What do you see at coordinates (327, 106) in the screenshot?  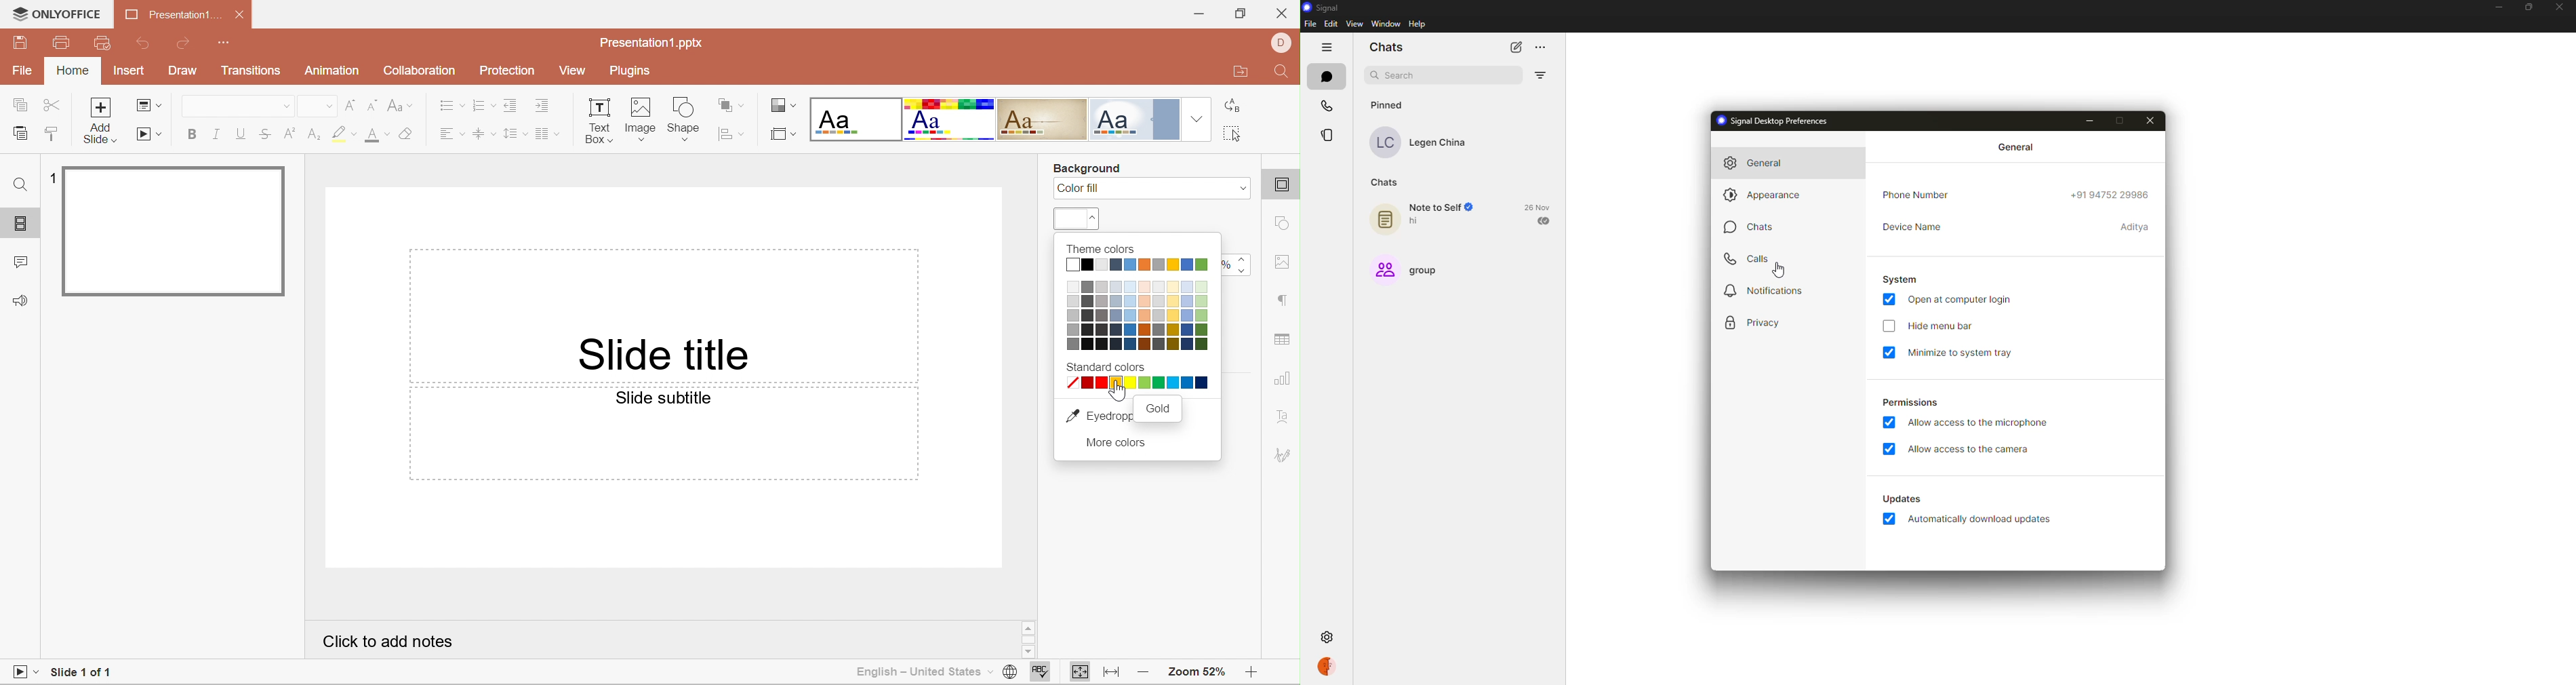 I see `Drop Down` at bounding box center [327, 106].